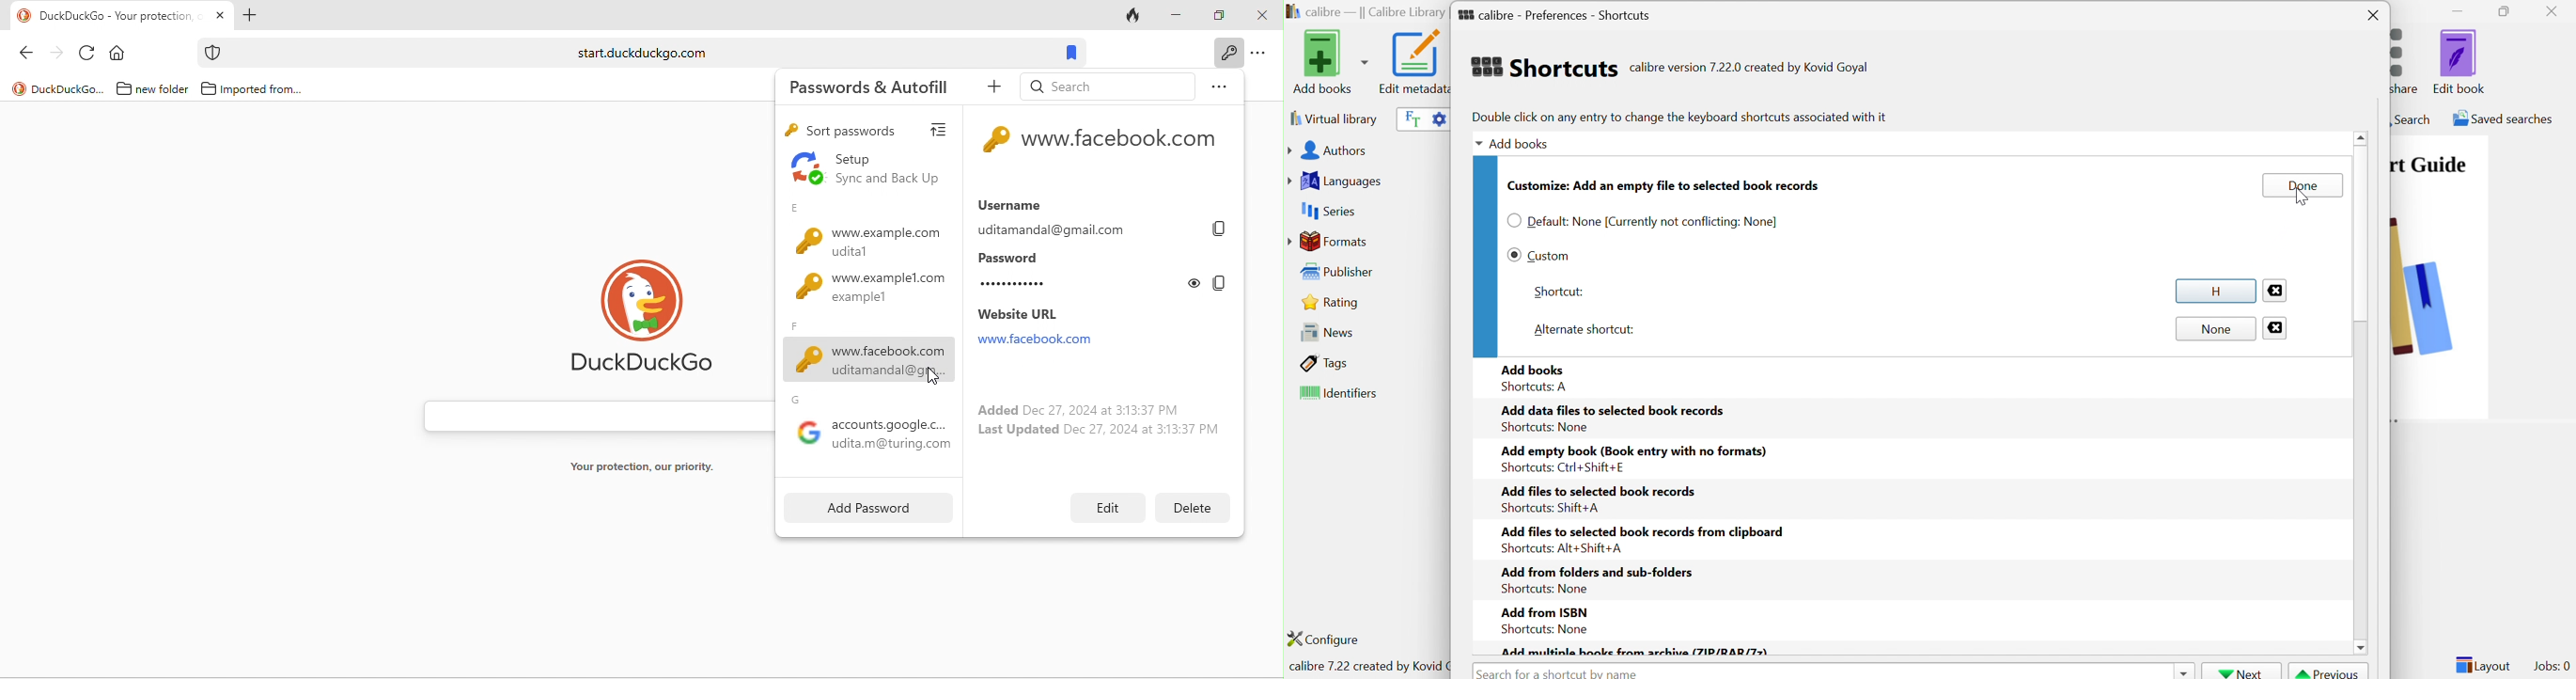 The width and height of the screenshot is (2576, 700). I want to click on Done, so click(2302, 185).